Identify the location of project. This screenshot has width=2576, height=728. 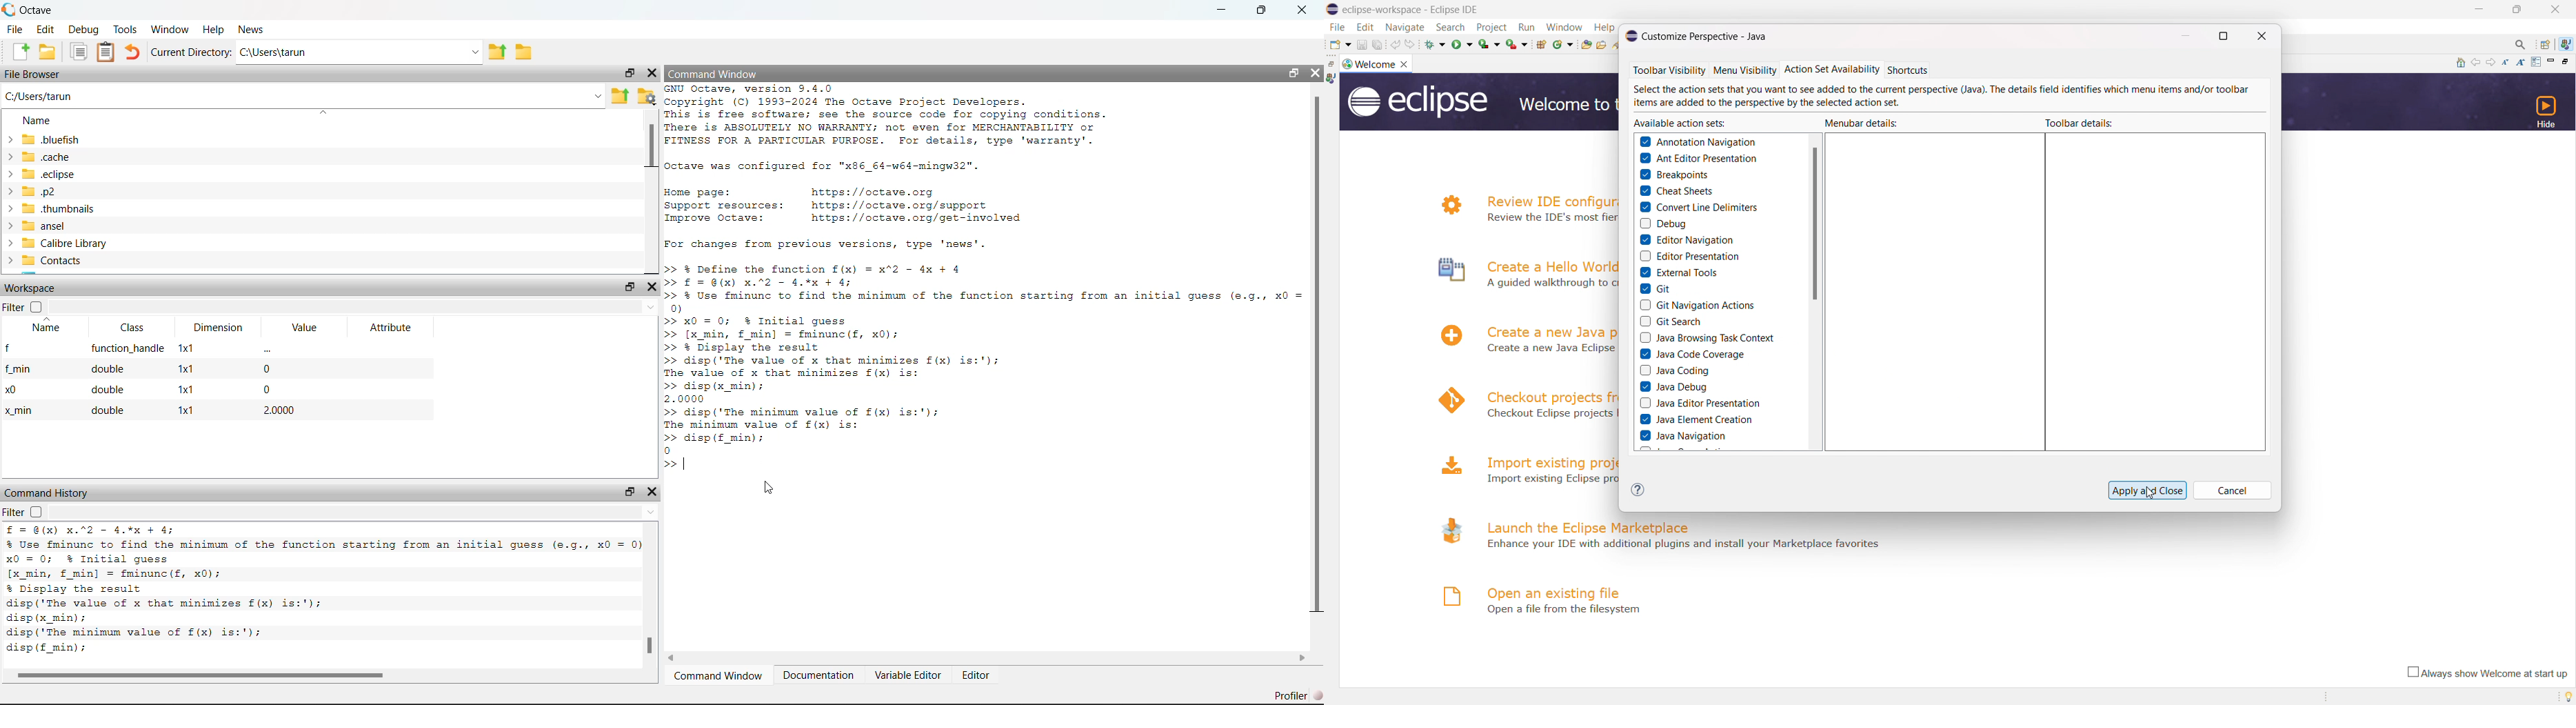
(1492, 27).